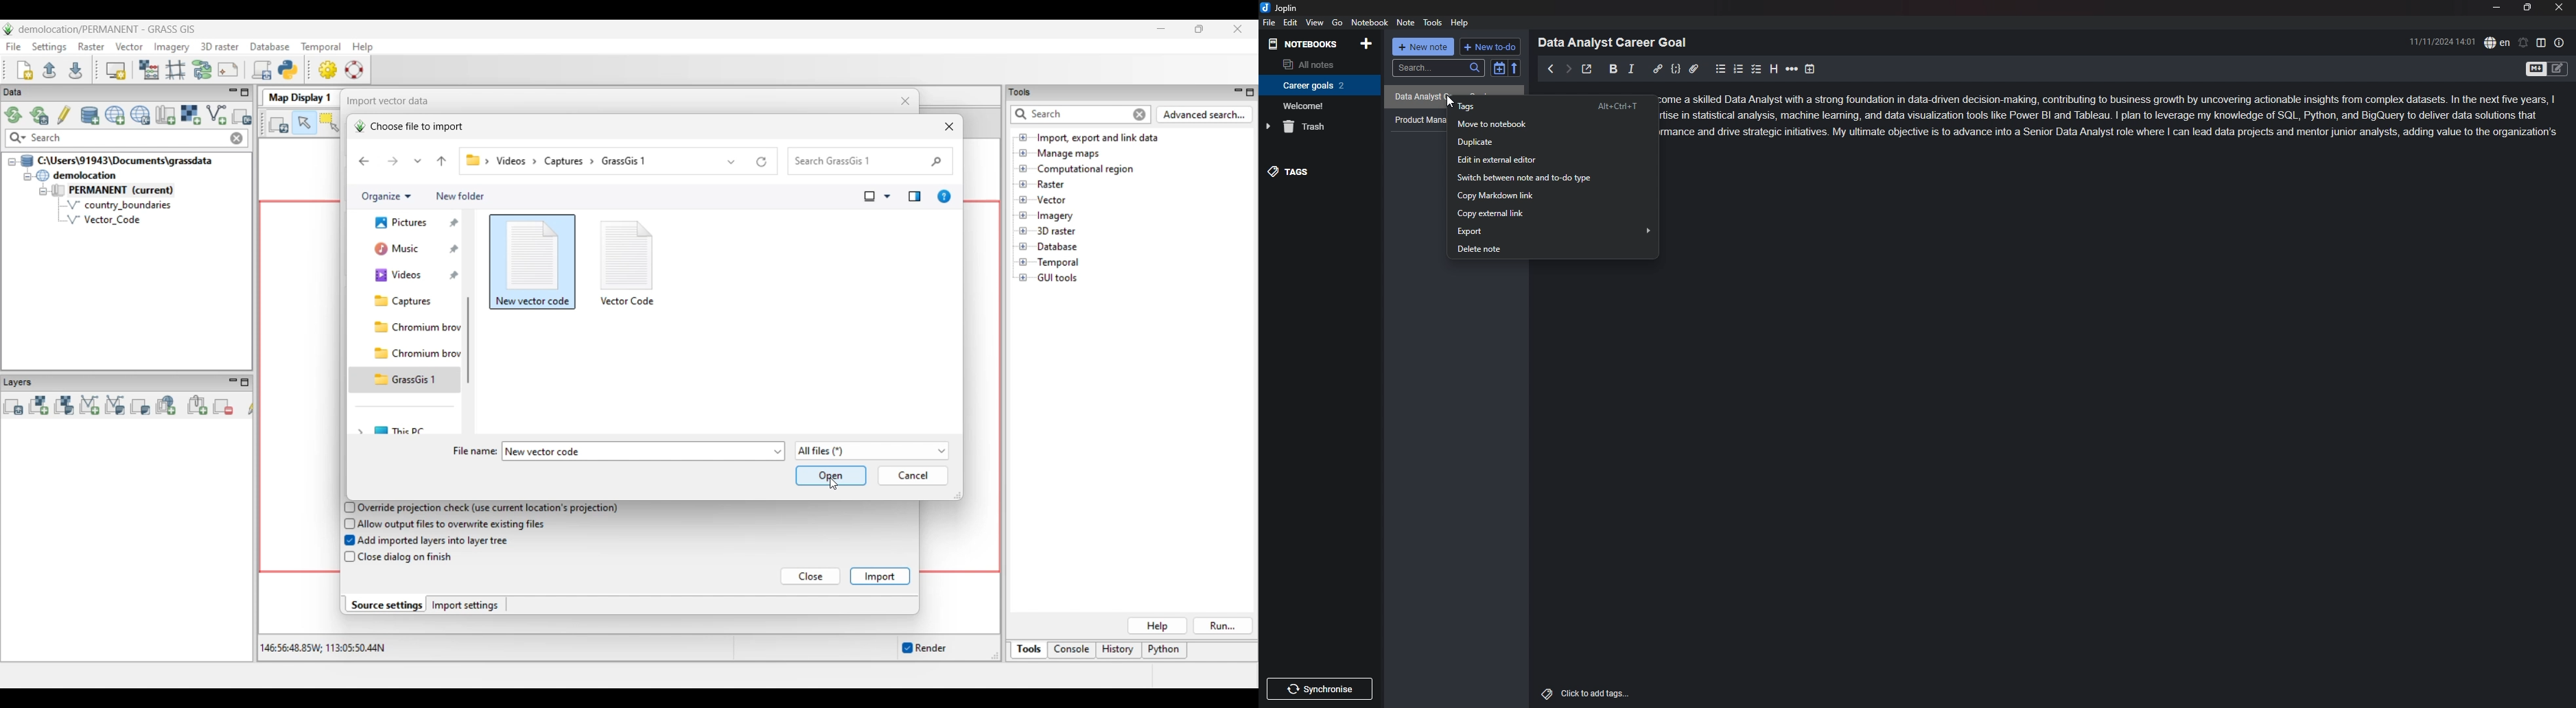 The image size is (2576, 728). I want to click on next, so click(1568, 69).